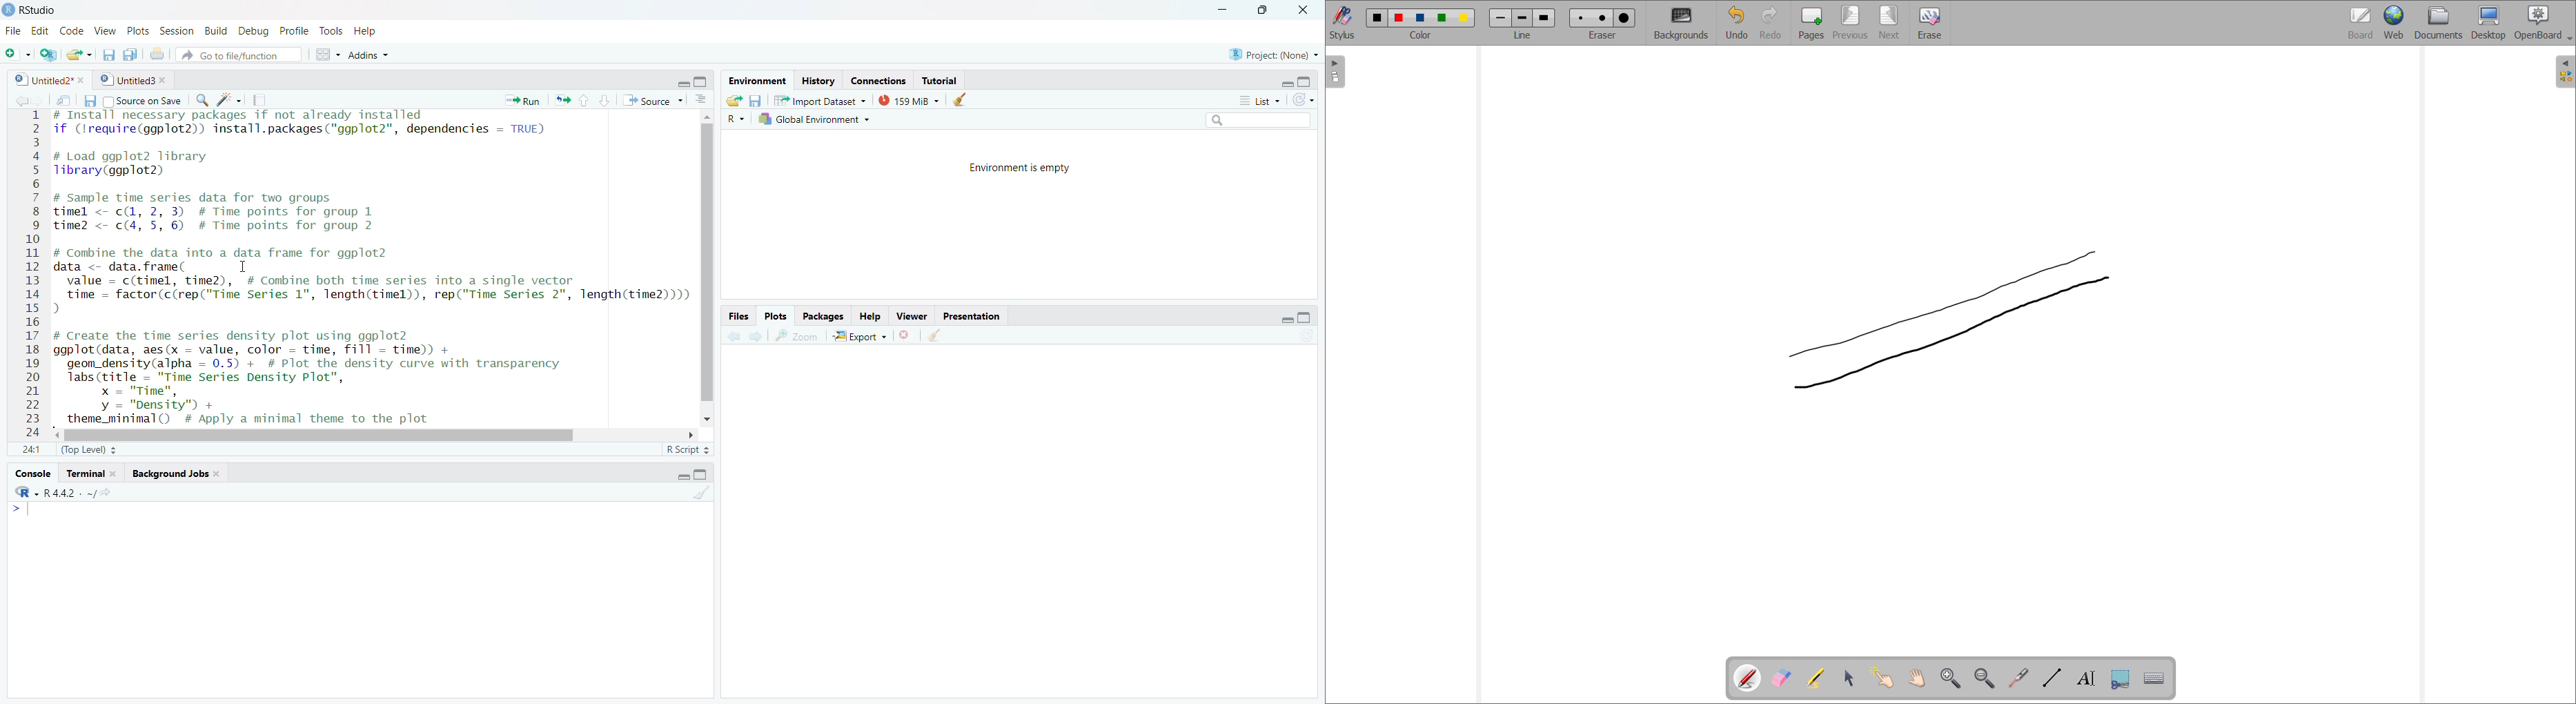 The width and height of the screenshot is (2576, 728). What do you see at coordinates (48, 79) in the screenshot?
I see `Untitled2` at bounding box center [48, 79].